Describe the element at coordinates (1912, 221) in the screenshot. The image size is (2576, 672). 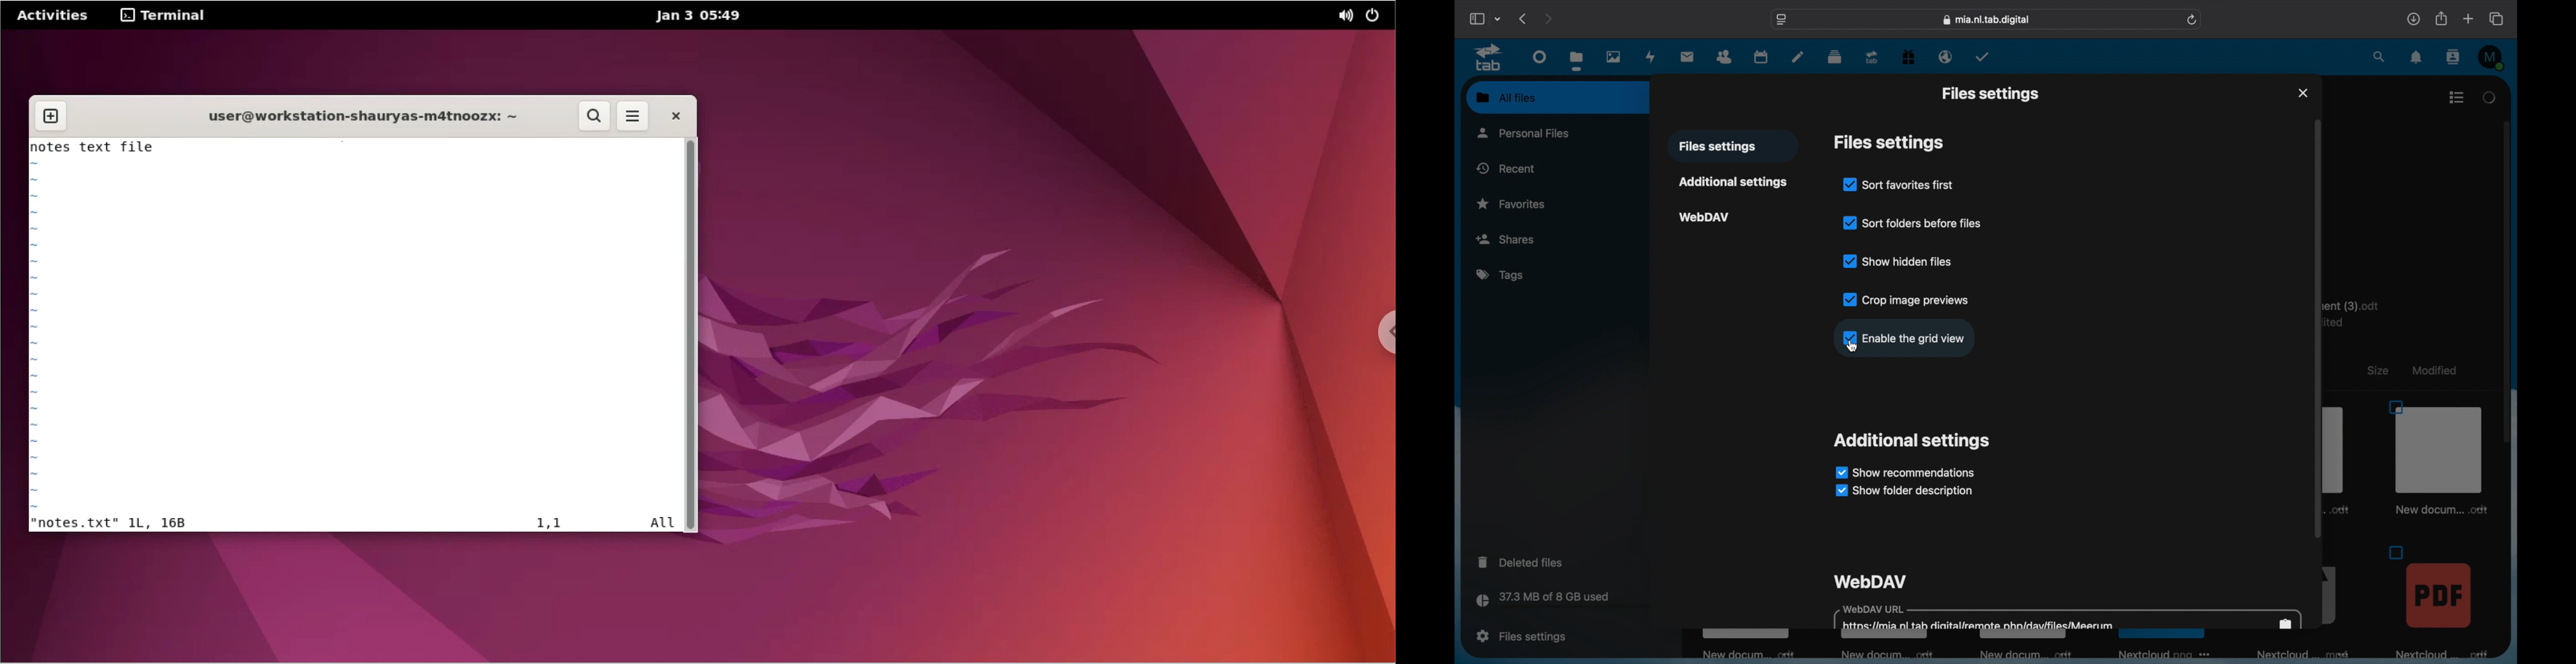
I see `show folders before files` at that location.